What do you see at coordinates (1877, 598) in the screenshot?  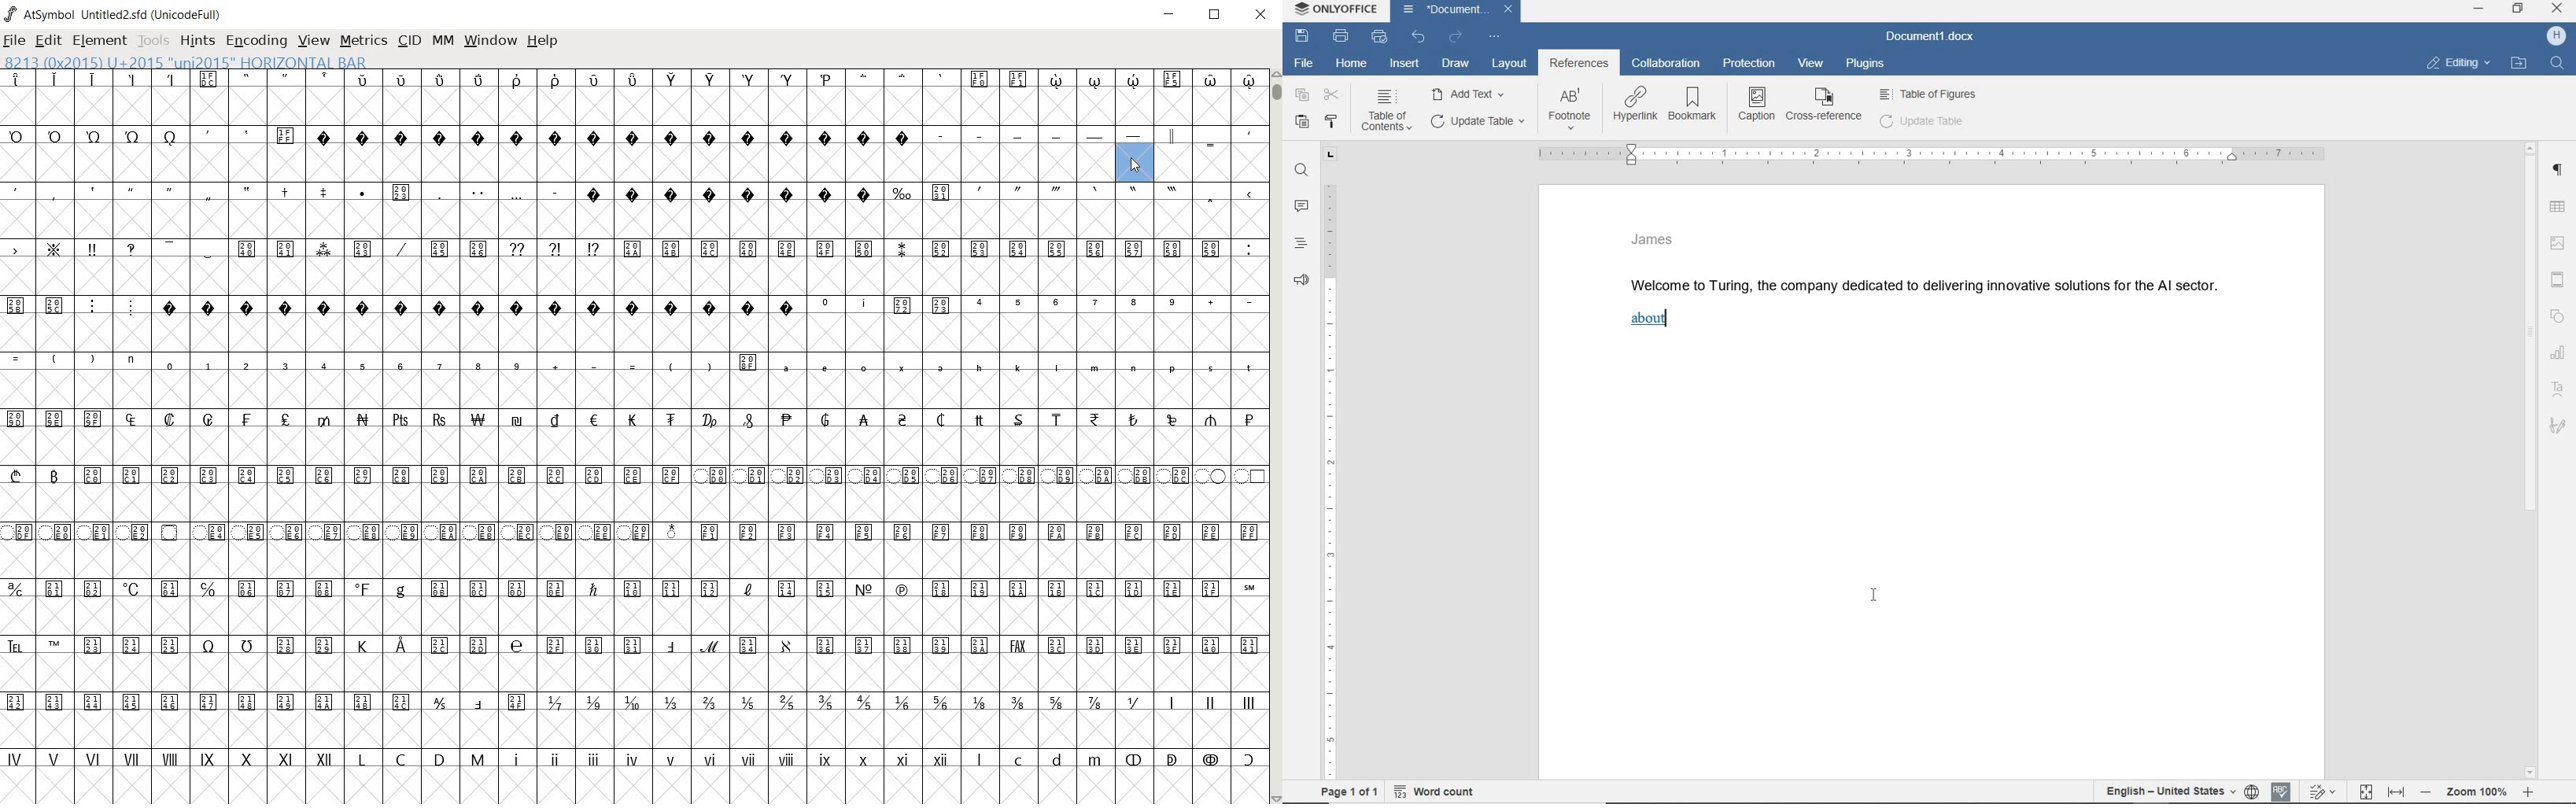 I see `cursor` at bounding box center [1877, 598].